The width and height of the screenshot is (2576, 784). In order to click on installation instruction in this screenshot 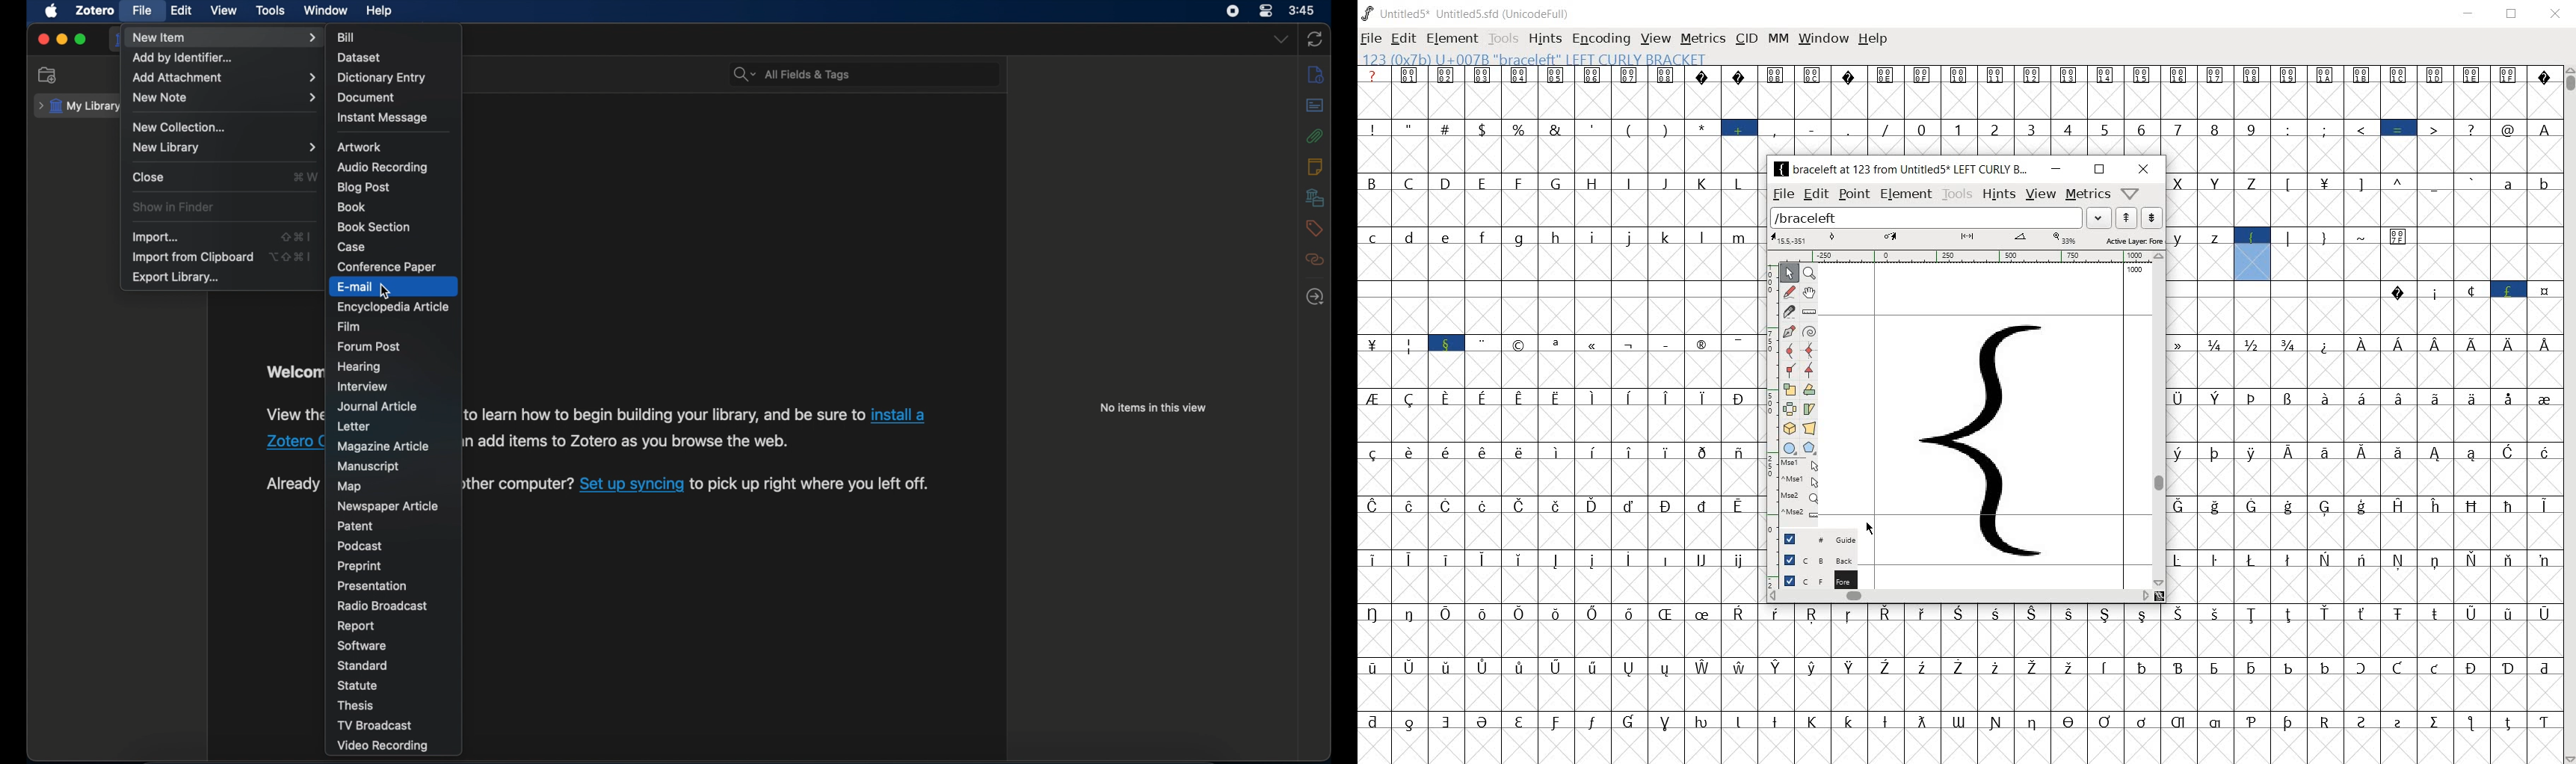, I will do `click(291, 429)`.